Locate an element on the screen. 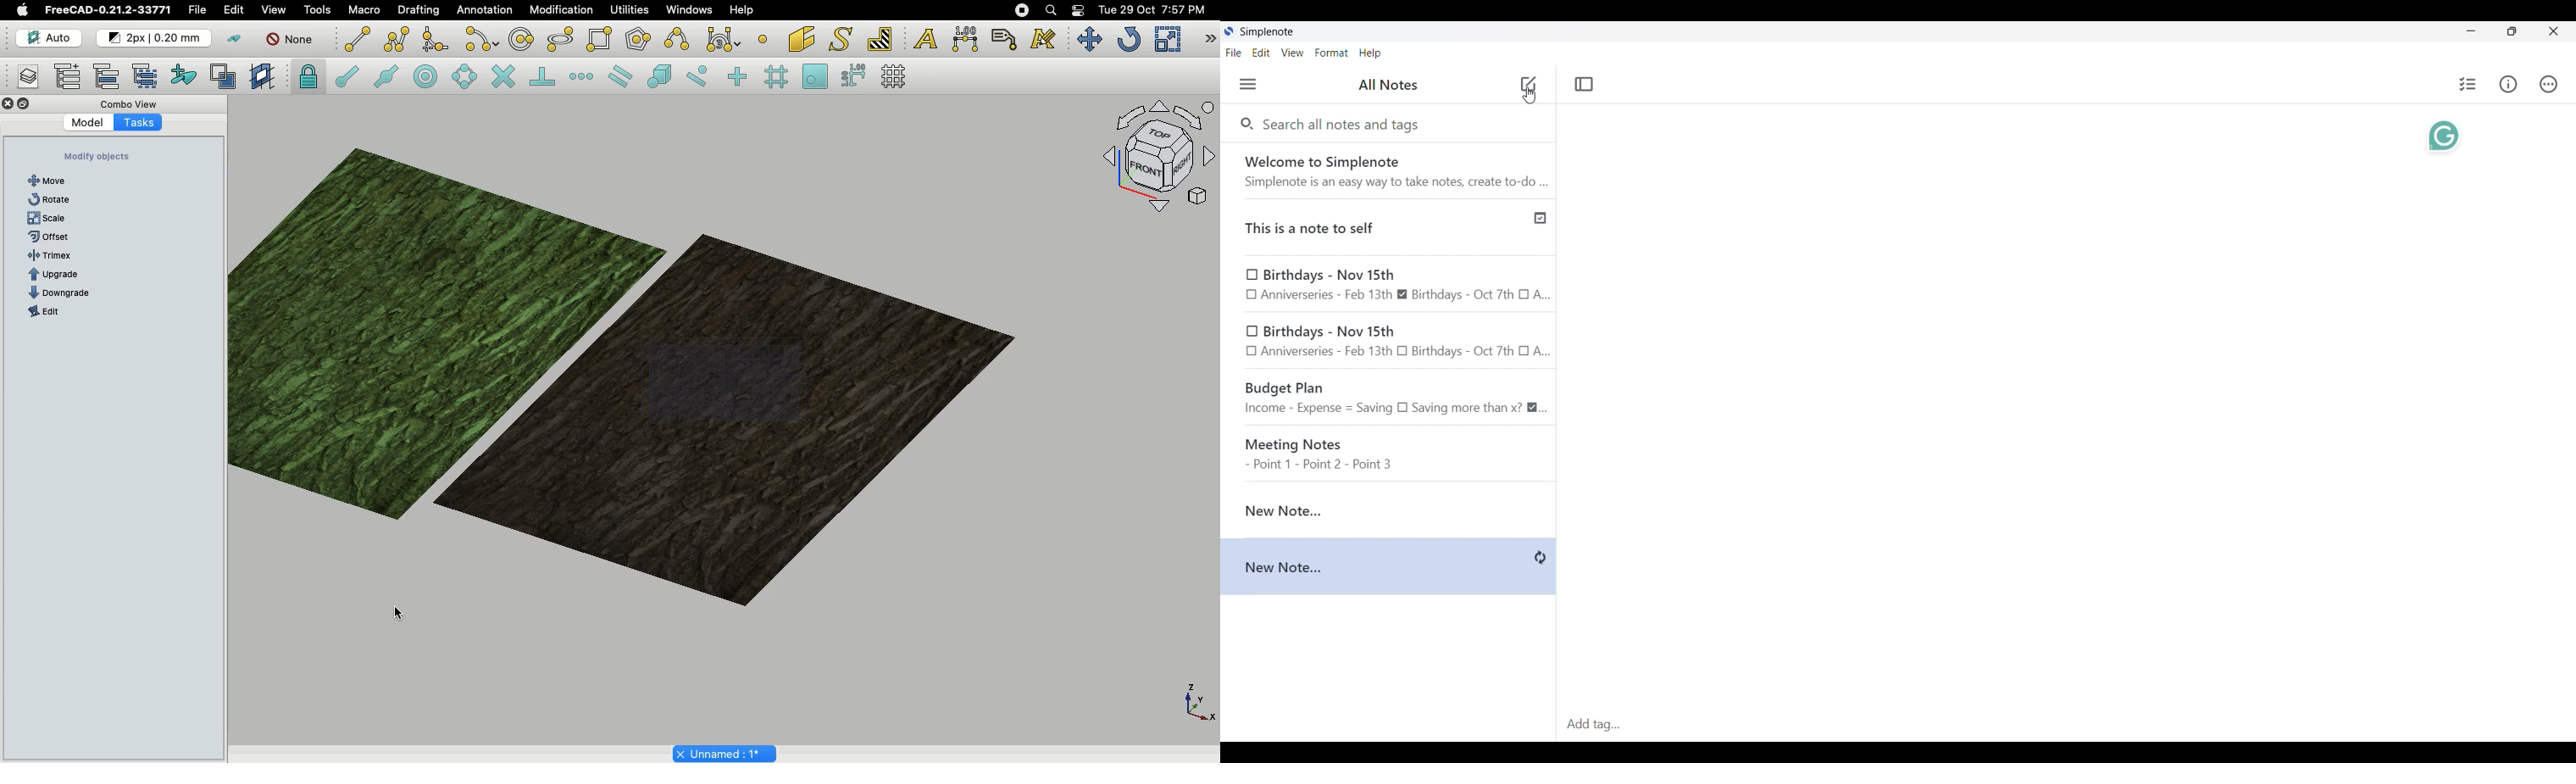 The height and width of the screenshot is (784, 2576). Meeting Notes is located at coordinates (1390, 449).